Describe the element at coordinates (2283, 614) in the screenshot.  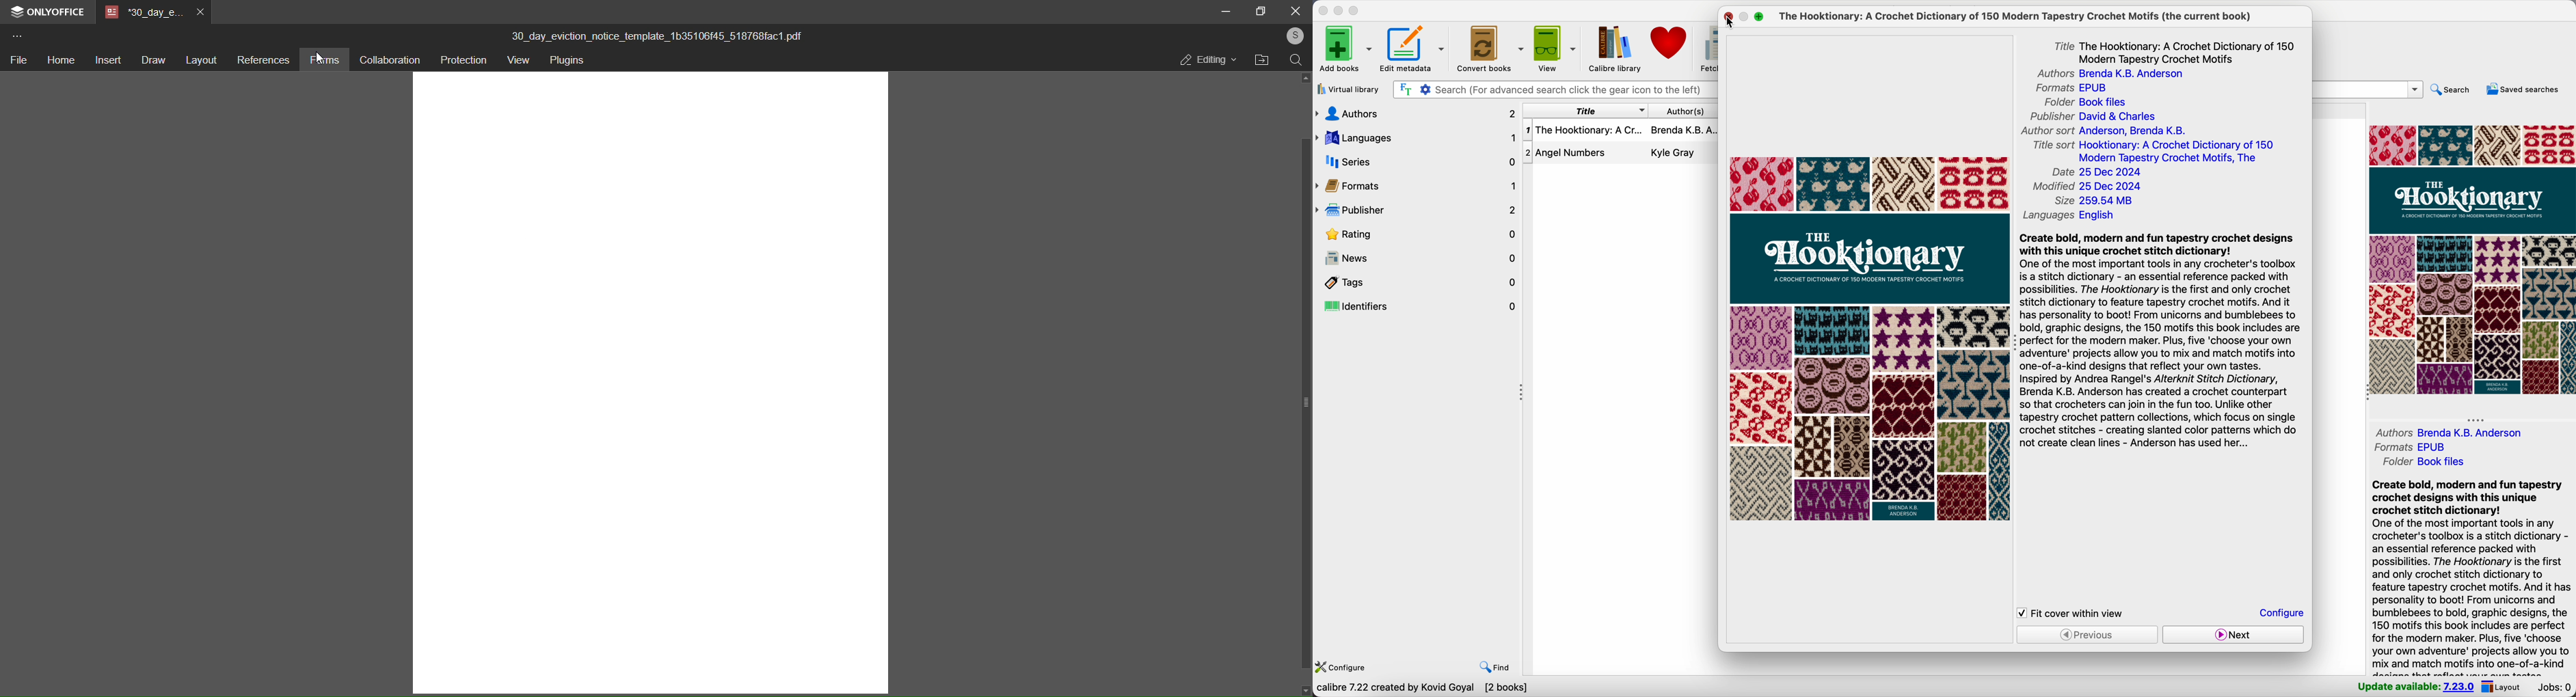
I see `click on configure` at that location.